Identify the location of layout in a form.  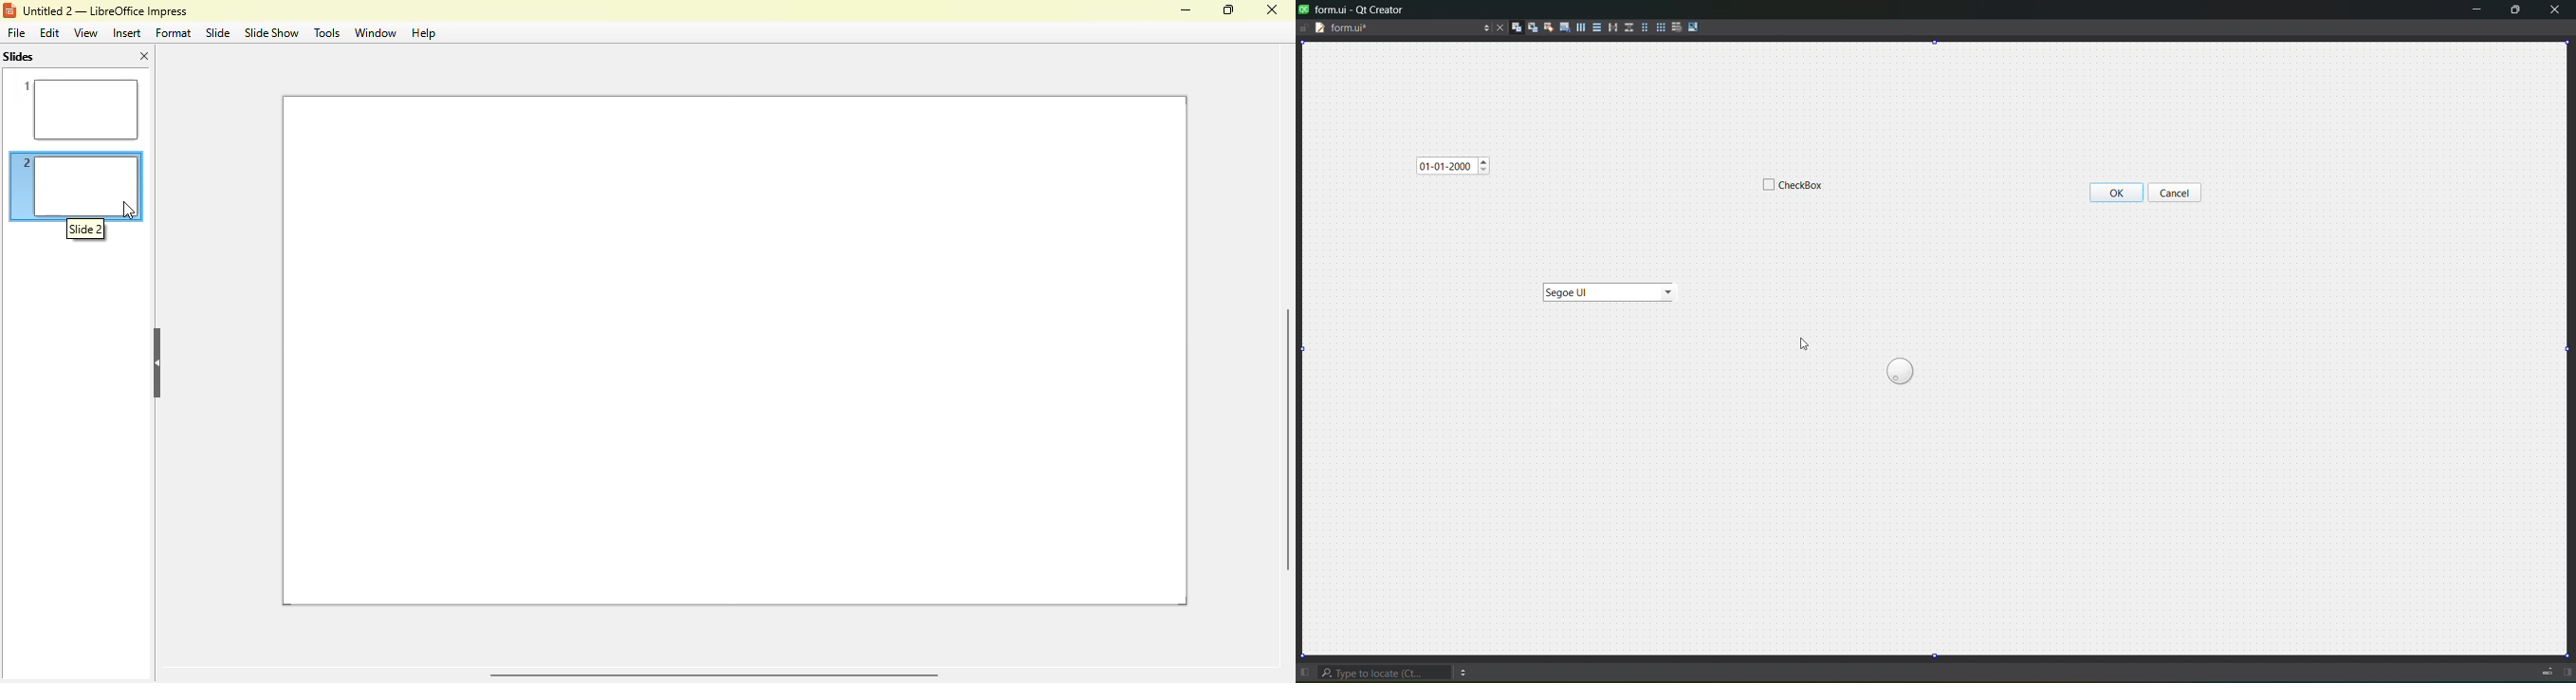
(1642, 28).